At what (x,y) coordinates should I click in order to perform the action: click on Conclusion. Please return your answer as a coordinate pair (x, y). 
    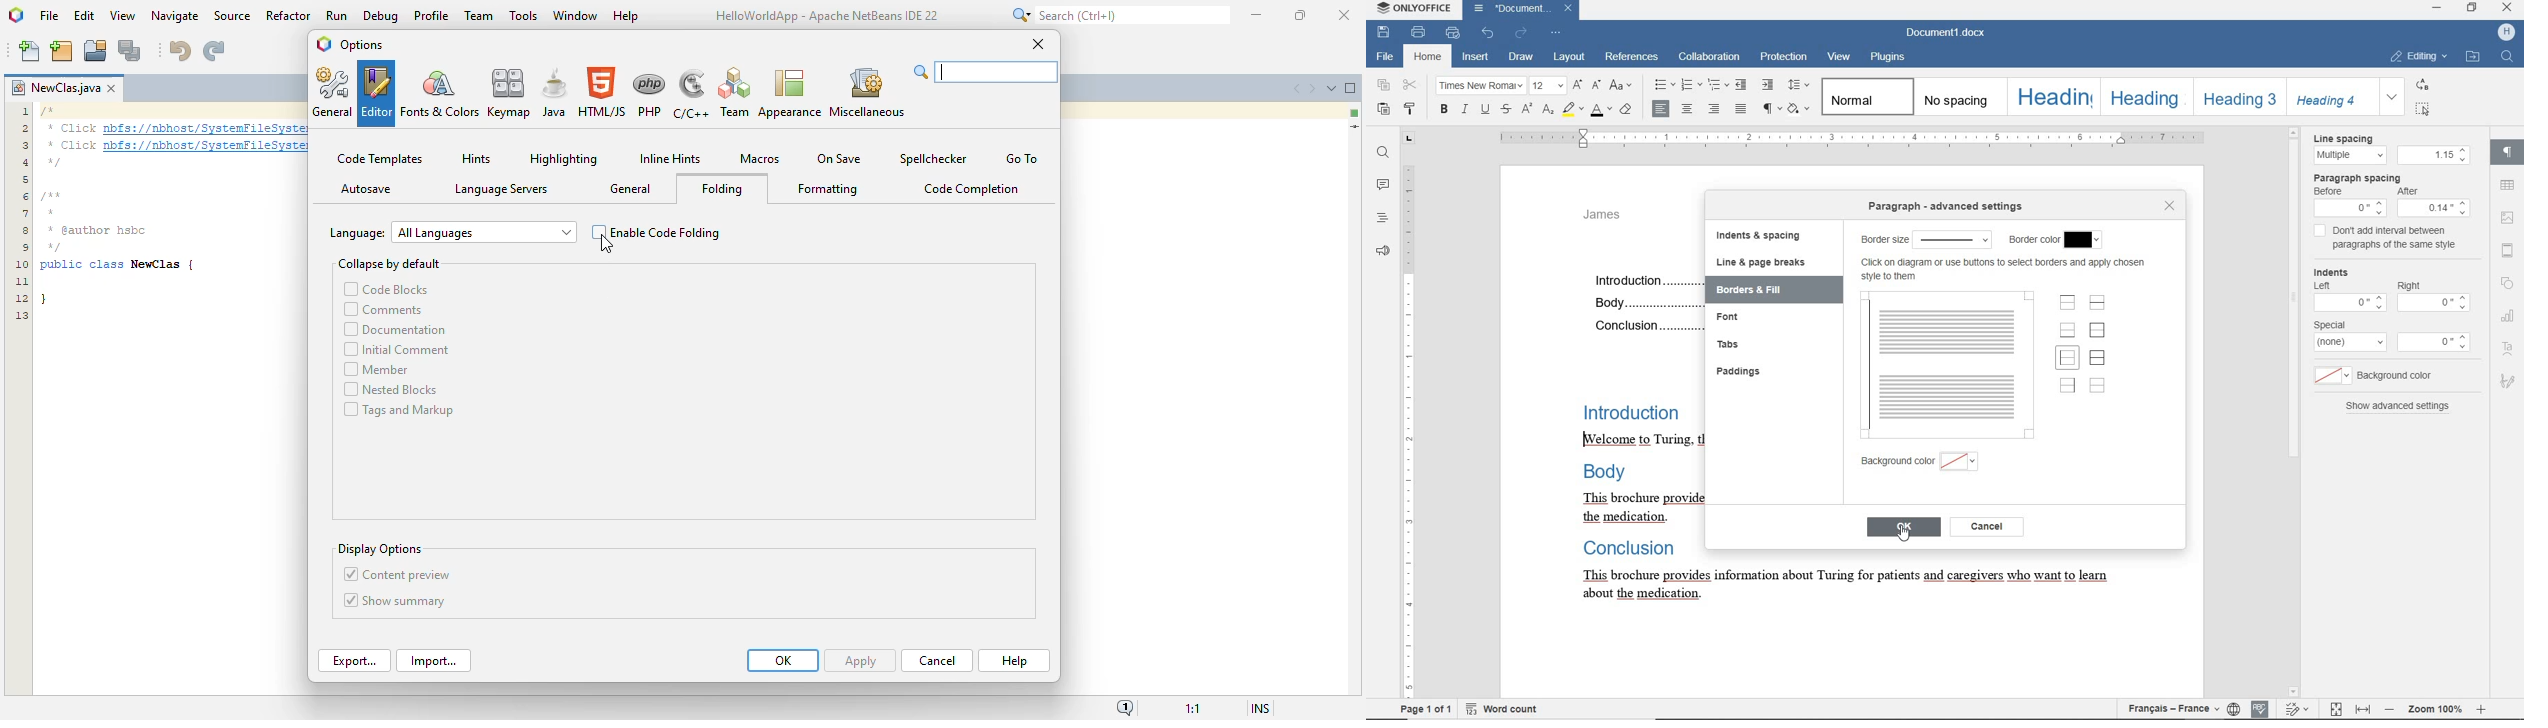
    Looking at the image, I should click on (1645, 326).